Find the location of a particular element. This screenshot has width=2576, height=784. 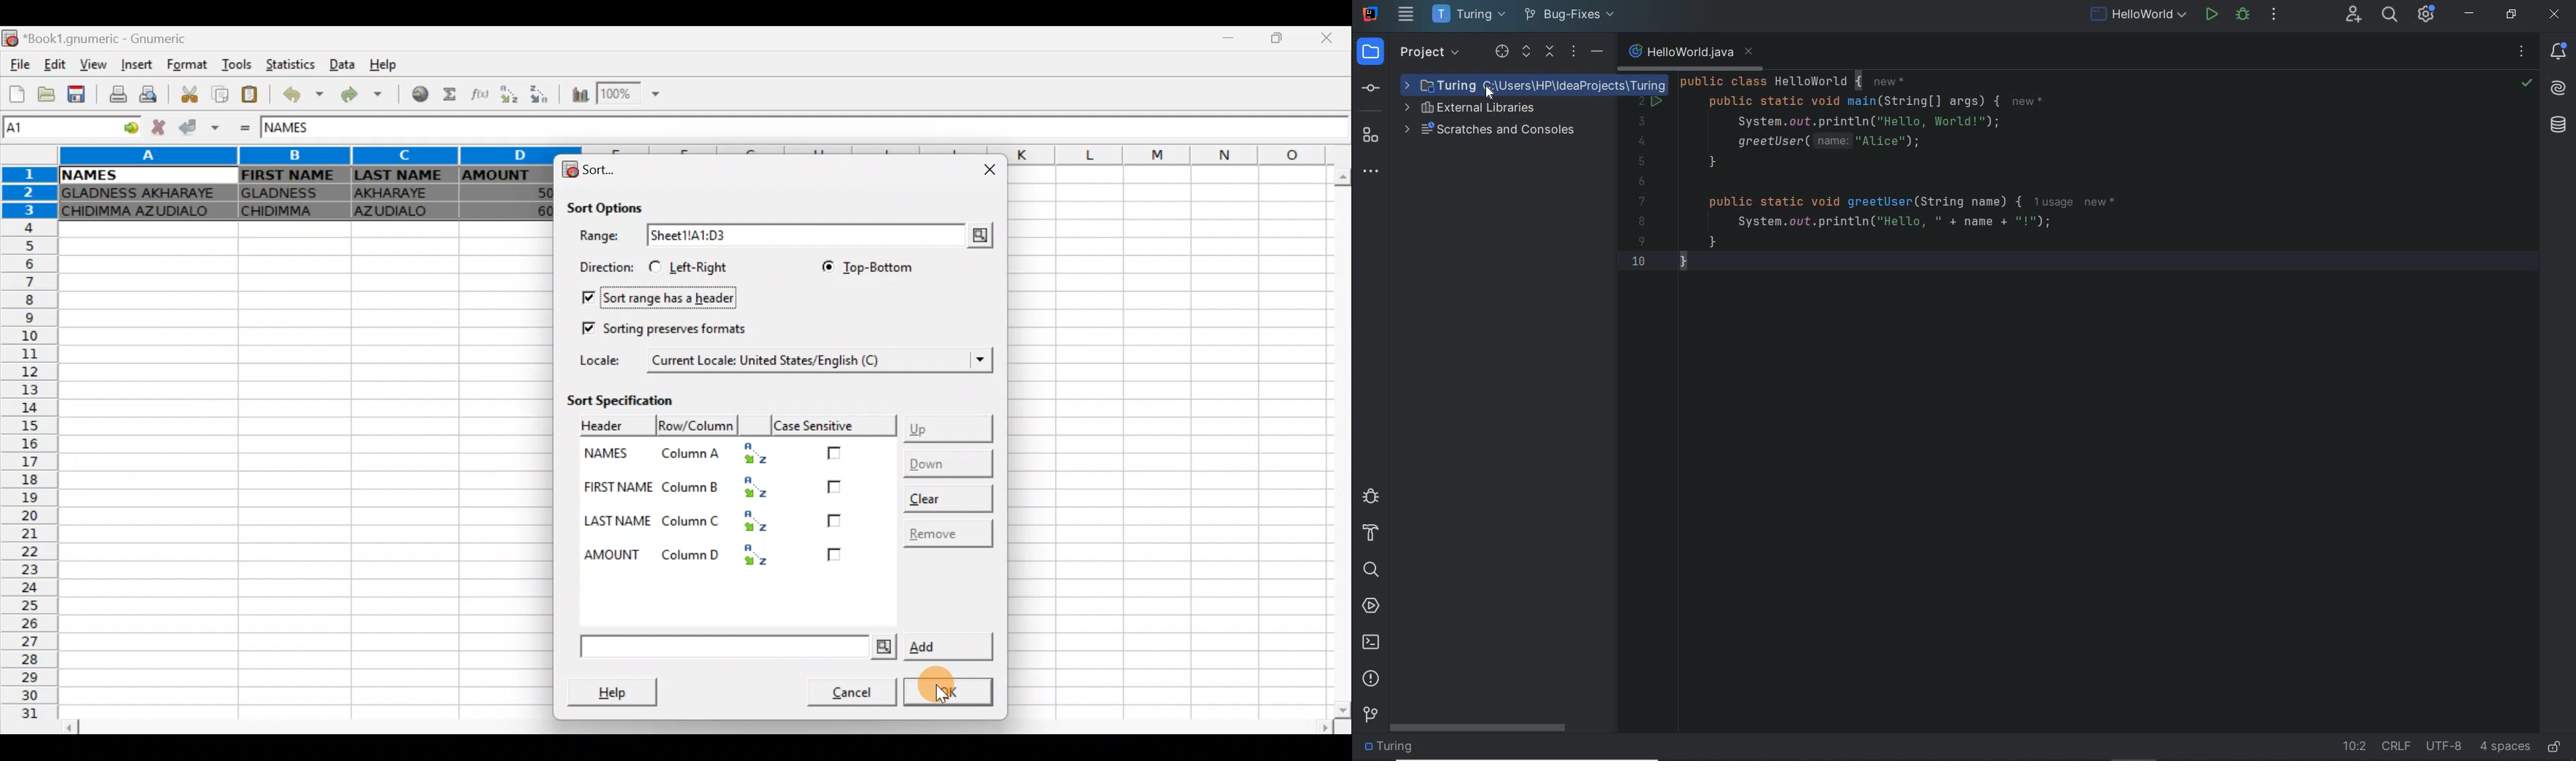

Left-right is located at coordinates (694, 267).